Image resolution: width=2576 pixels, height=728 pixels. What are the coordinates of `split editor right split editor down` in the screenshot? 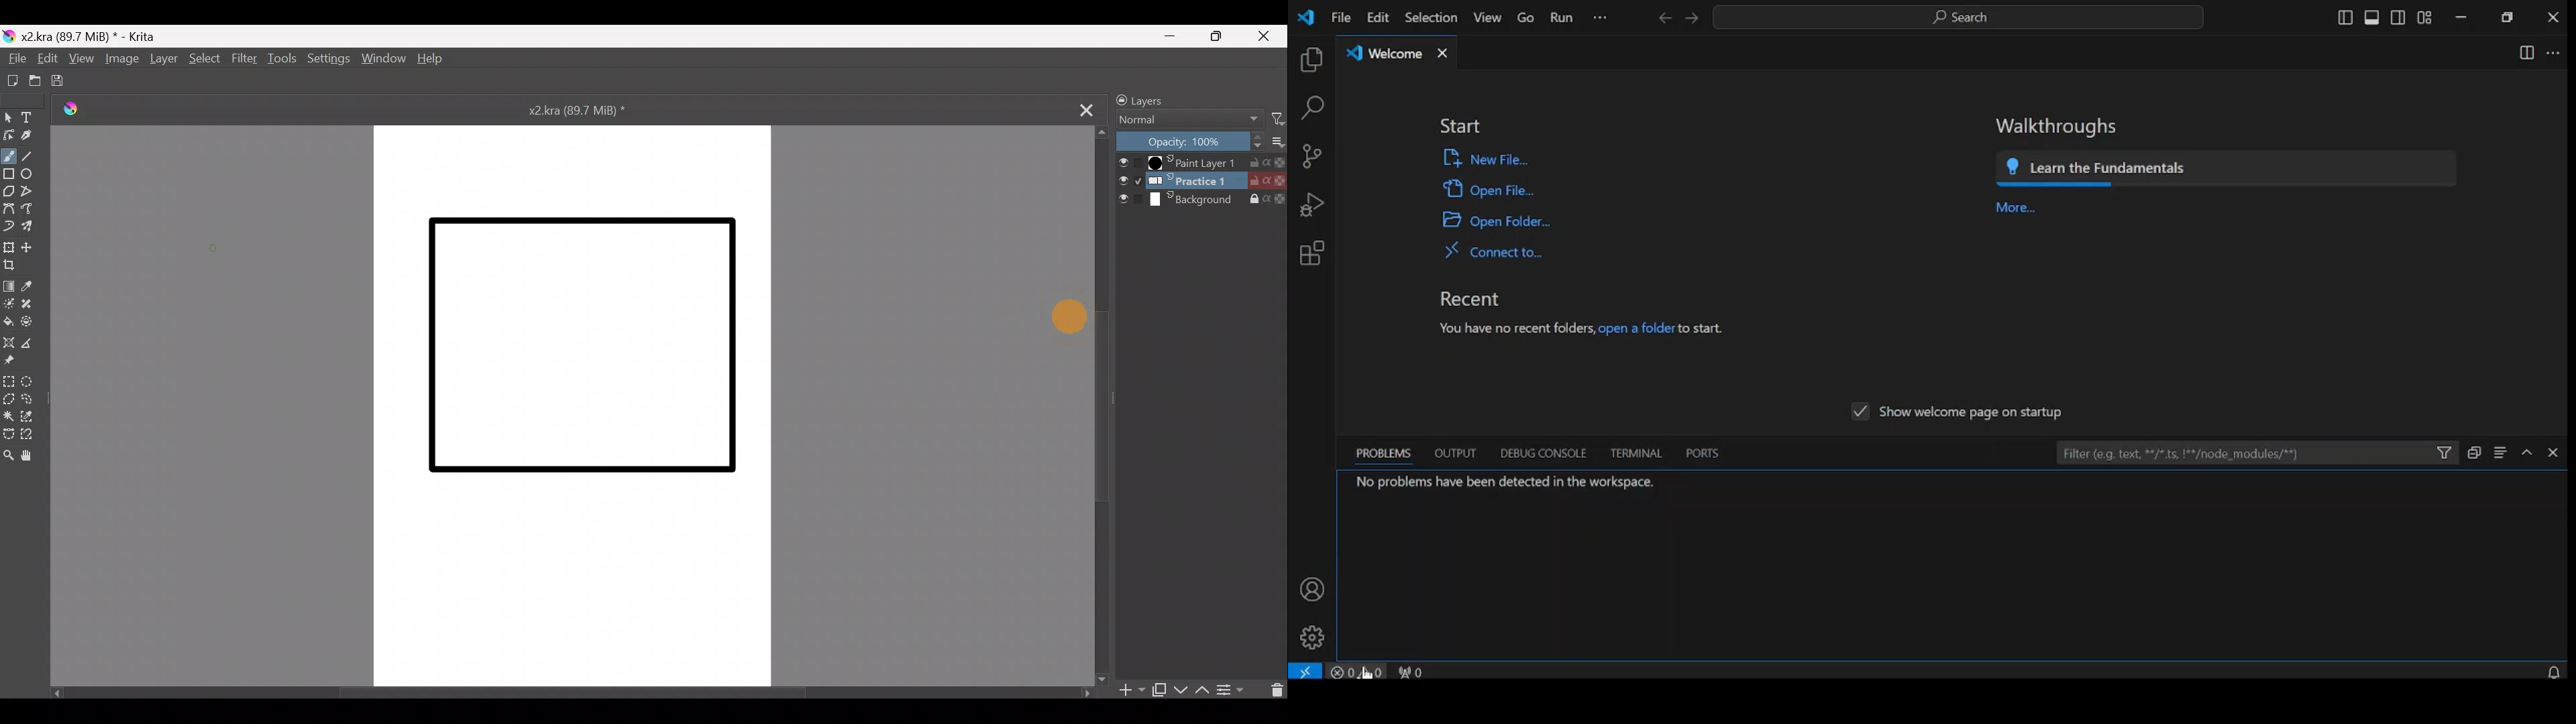 It's located at (2524, 52).